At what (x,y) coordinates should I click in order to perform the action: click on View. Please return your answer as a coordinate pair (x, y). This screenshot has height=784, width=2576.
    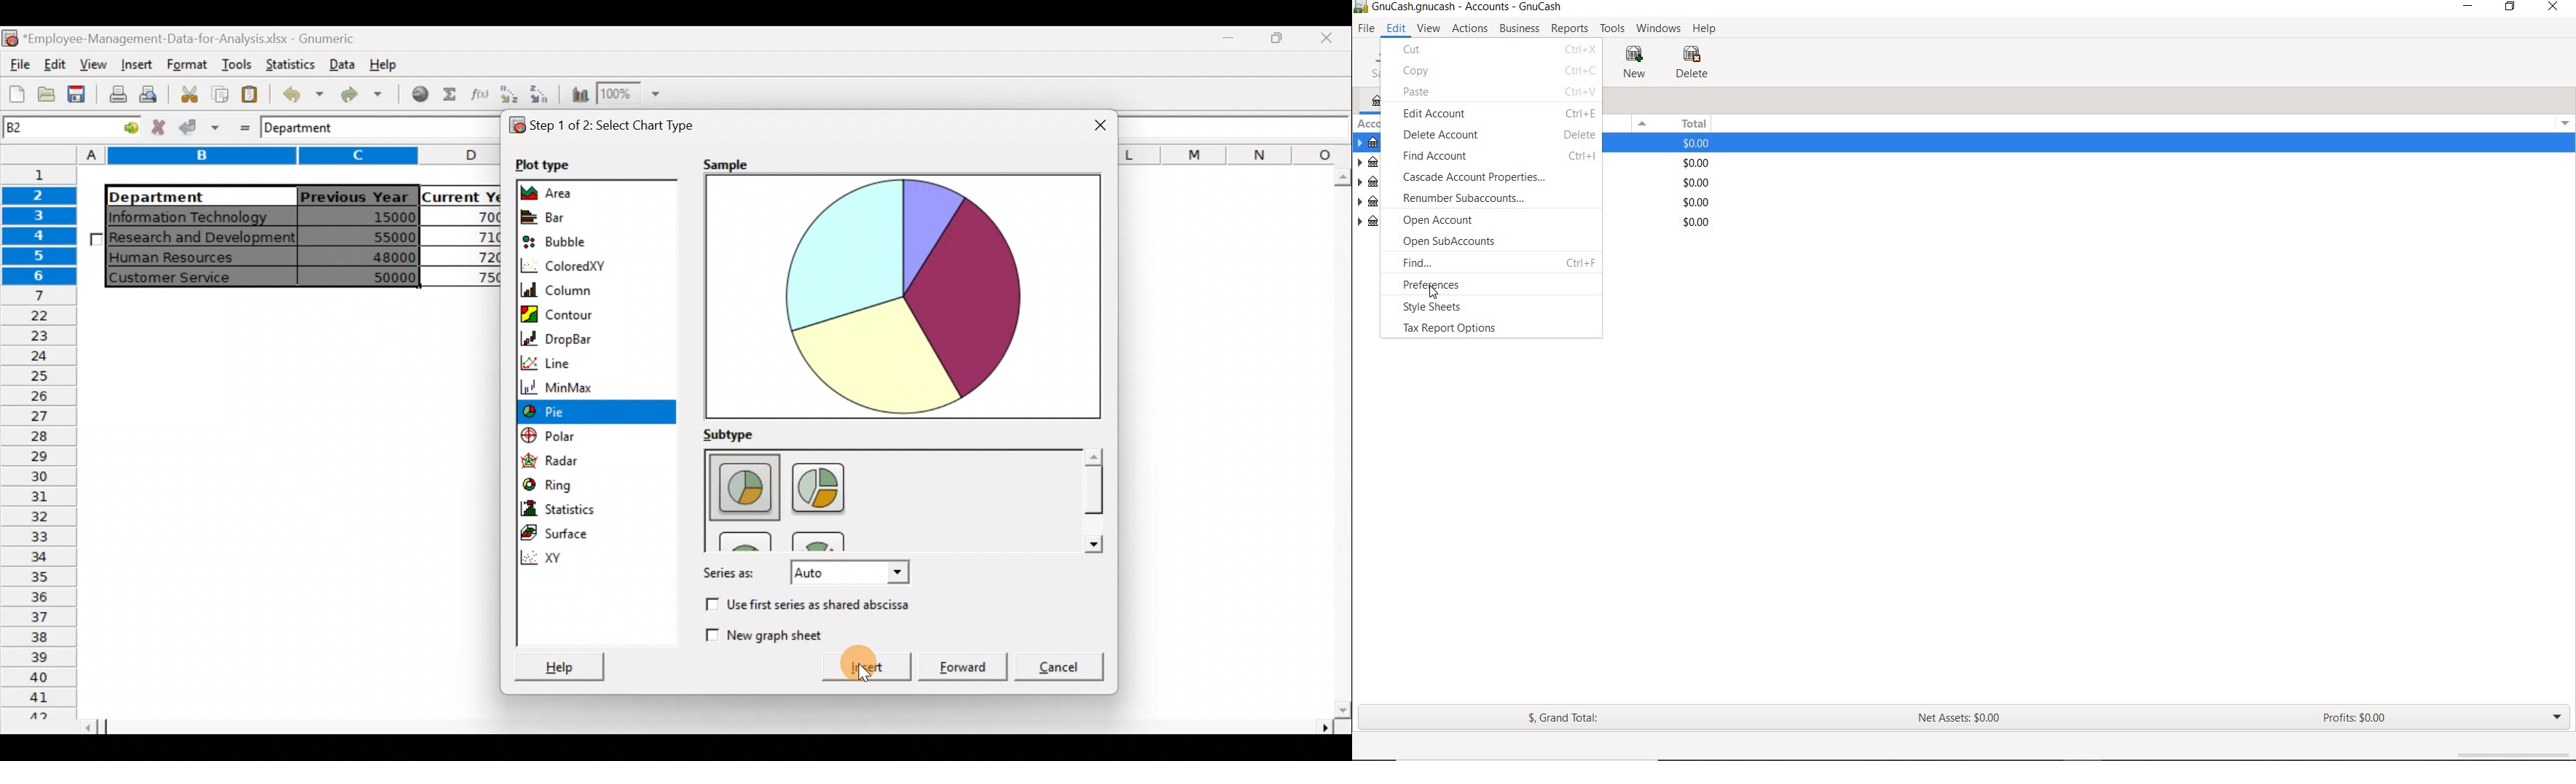
    Looking at the image, I should click on (96, 63).